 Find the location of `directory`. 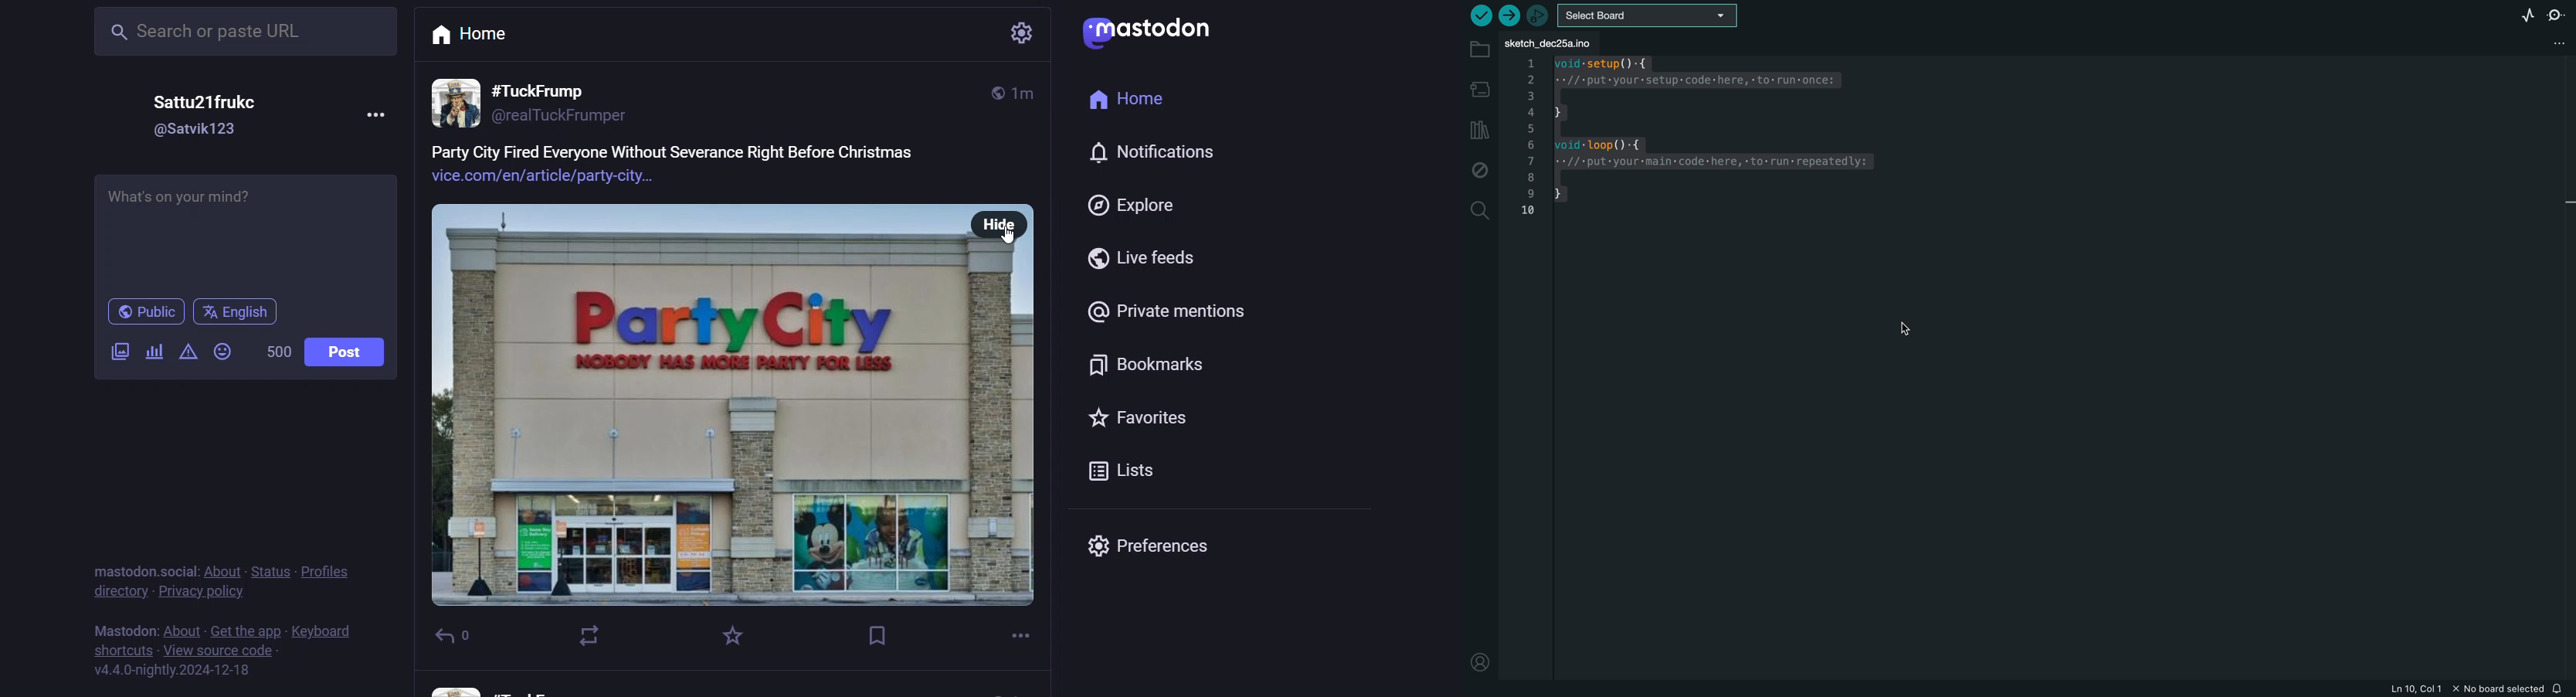

directory is located at coordinates (115, 594).